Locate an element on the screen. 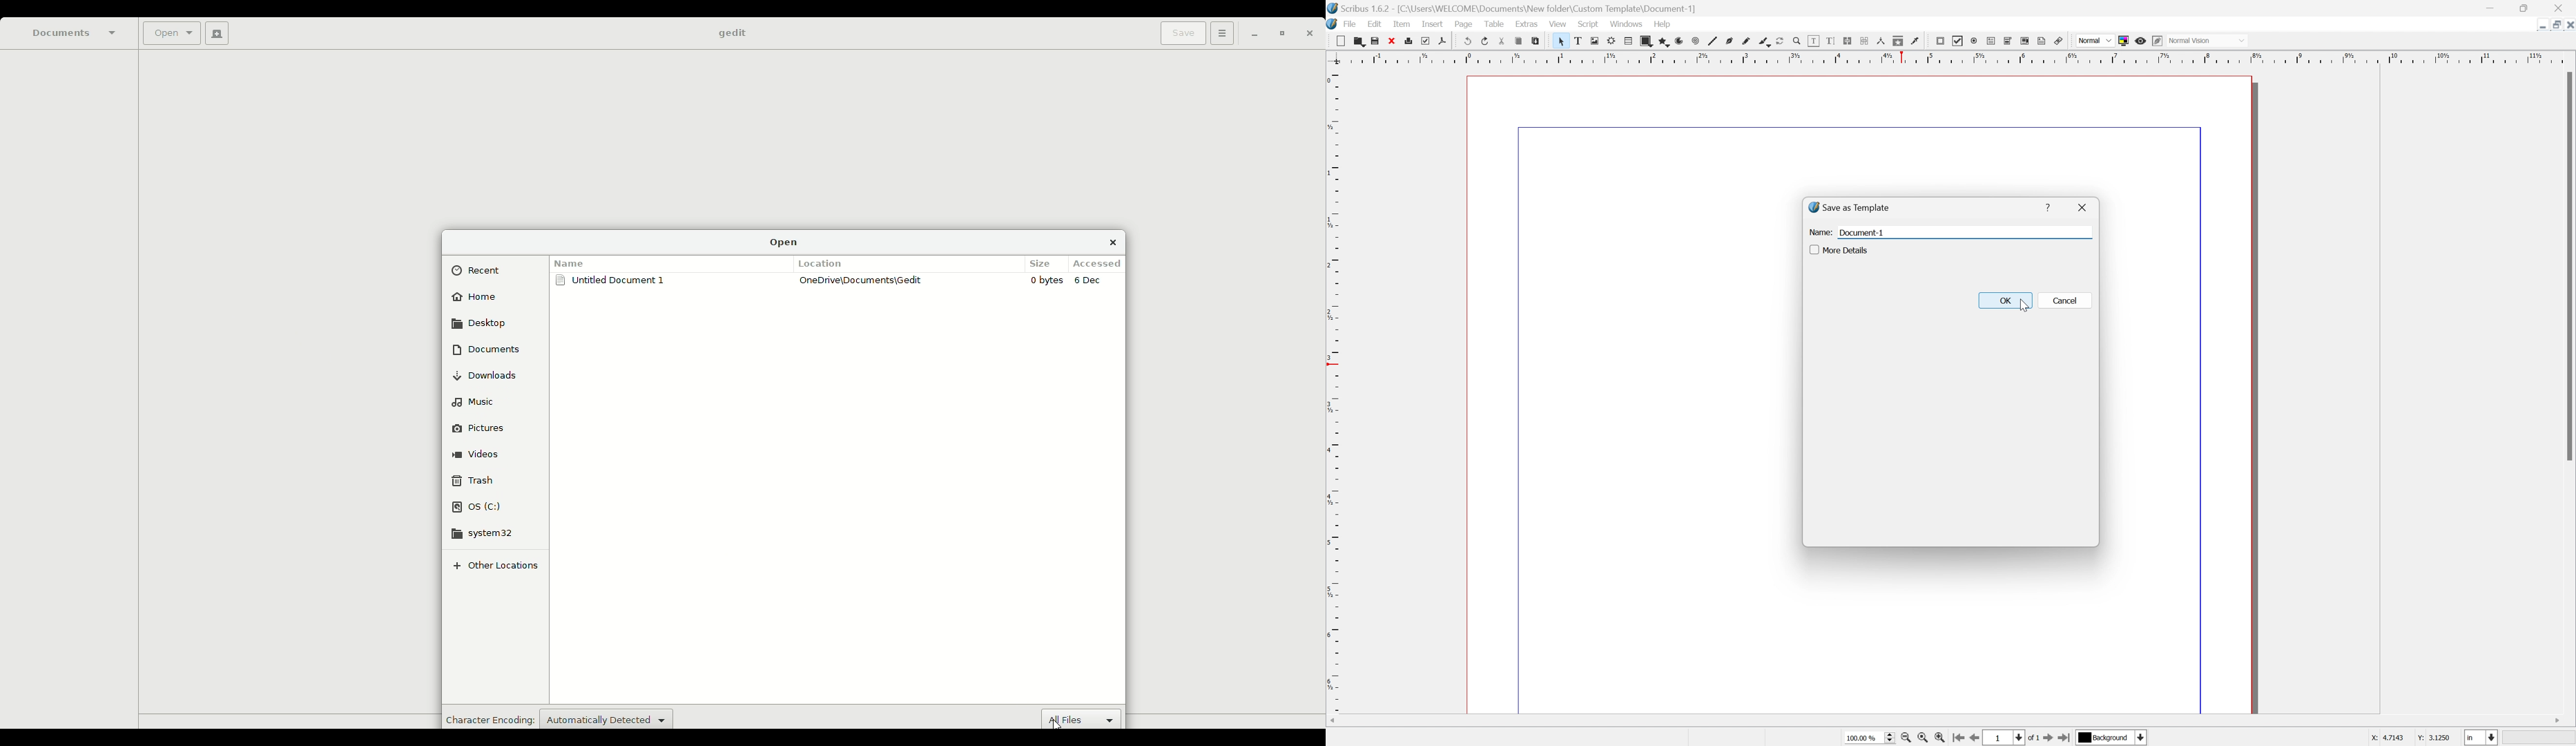 The height and width of the screenshot is (756, 2576). Normal is located at coordinates (2095, 41).